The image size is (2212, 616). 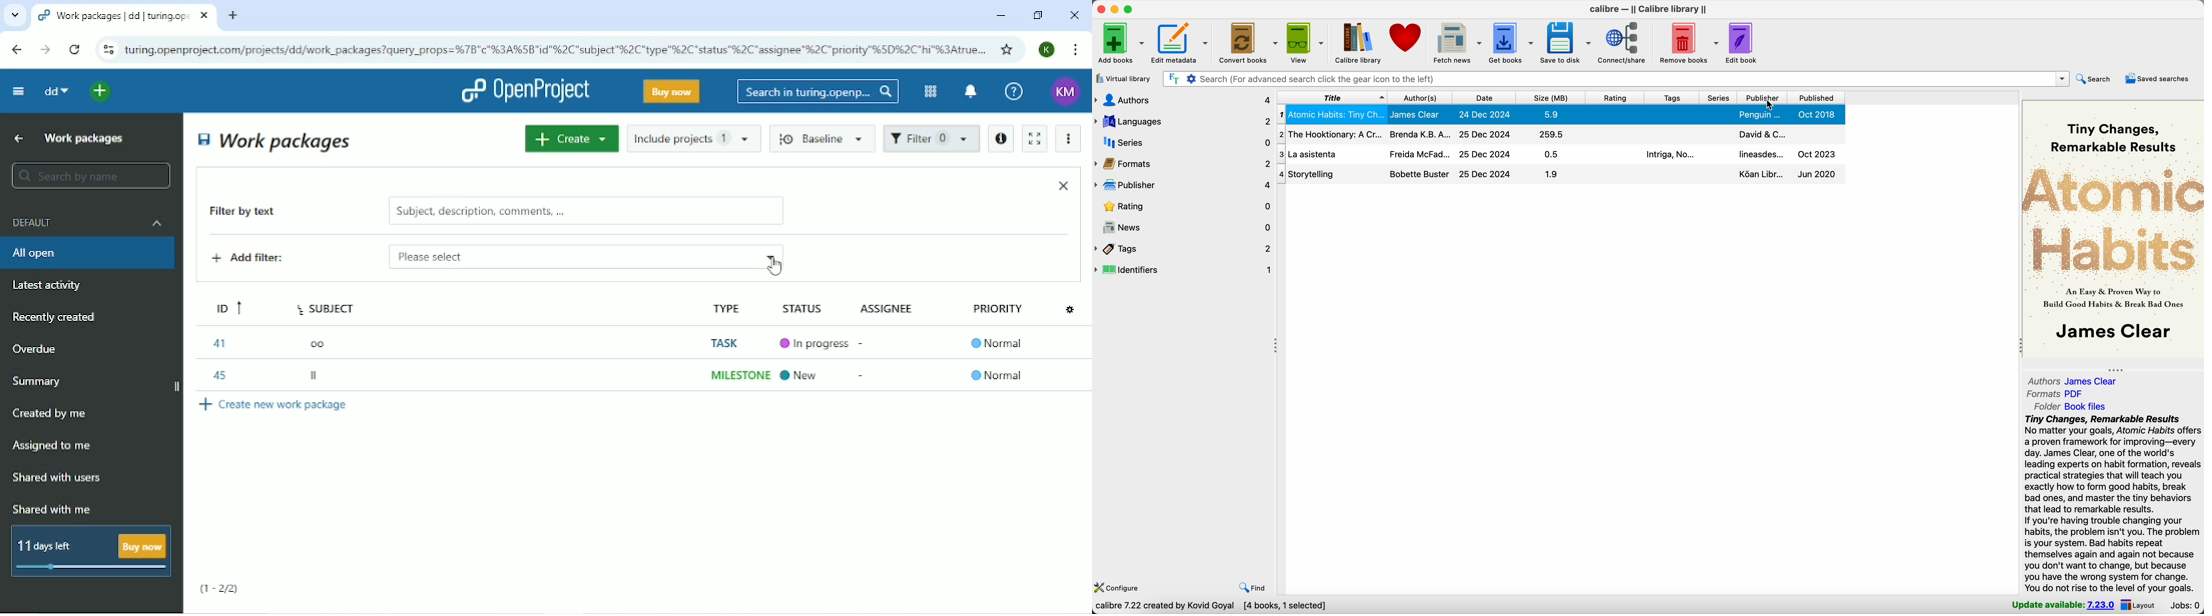 What do you see at coordinates (1182, 165) in the screenshot?
I see `formats` at bounding box center [1182, 165].